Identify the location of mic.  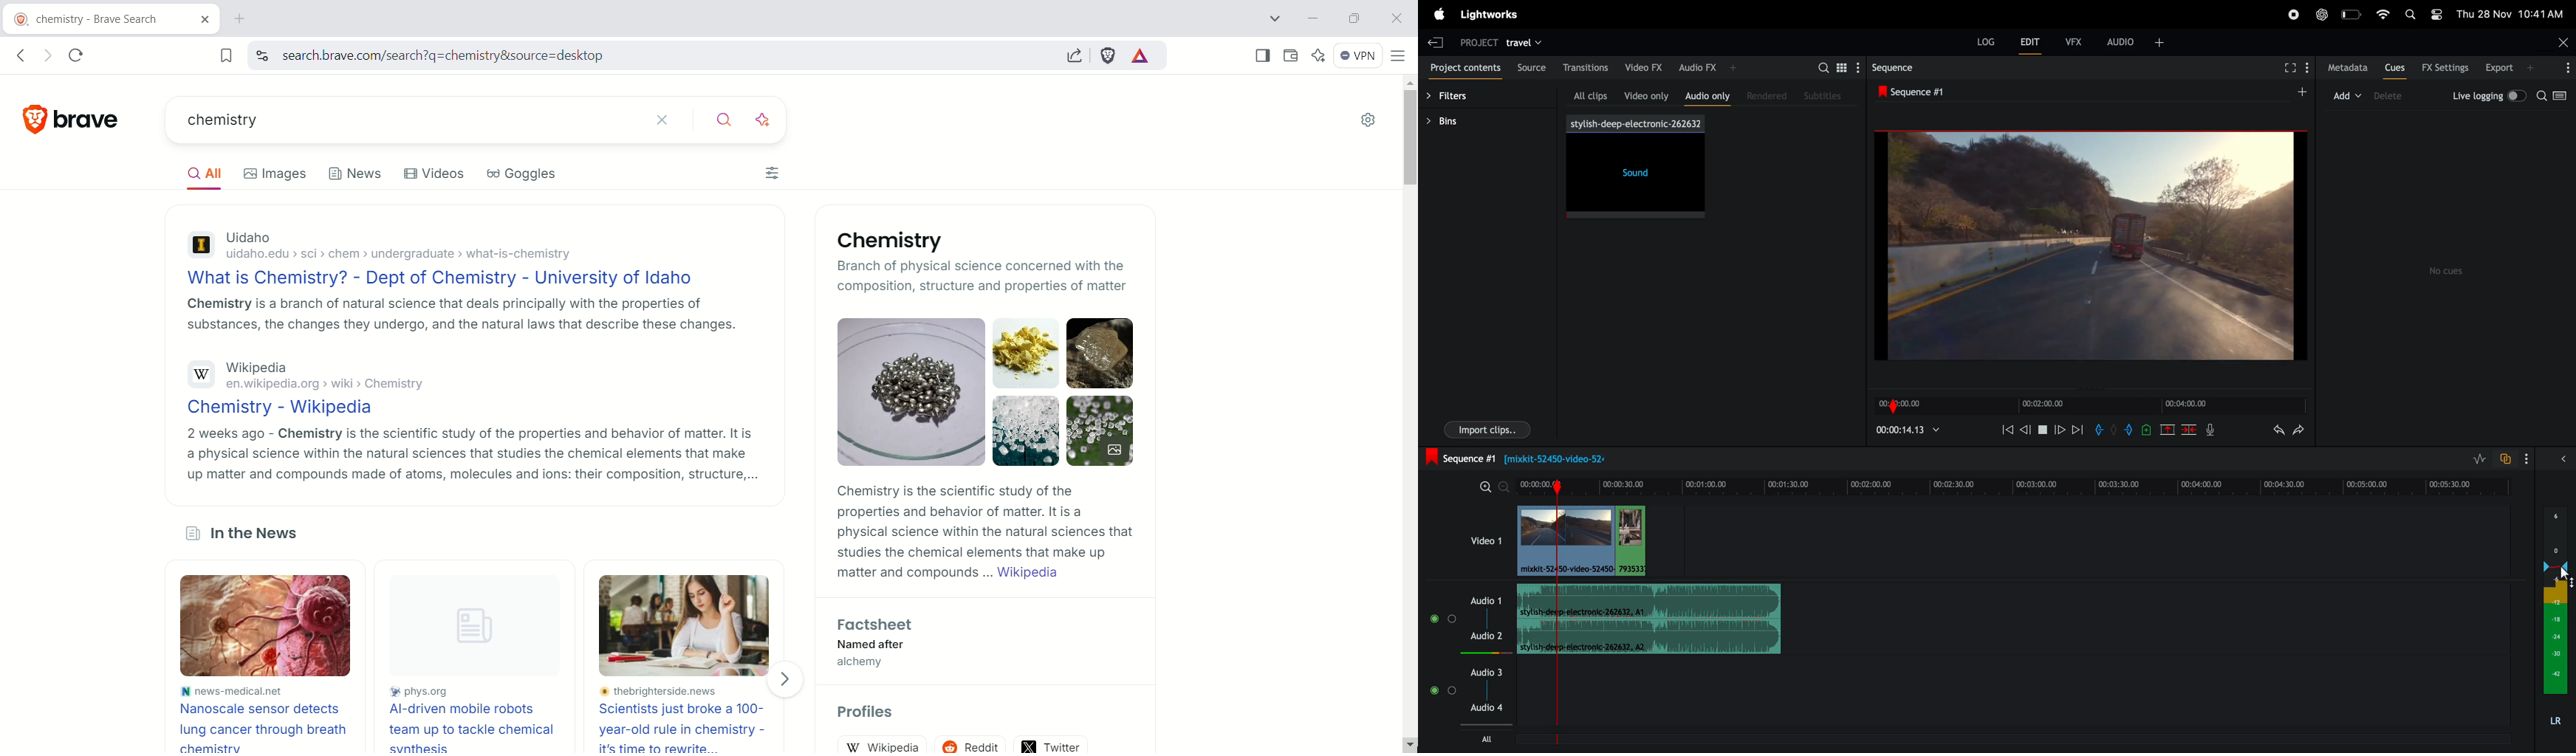
(2212, 430).